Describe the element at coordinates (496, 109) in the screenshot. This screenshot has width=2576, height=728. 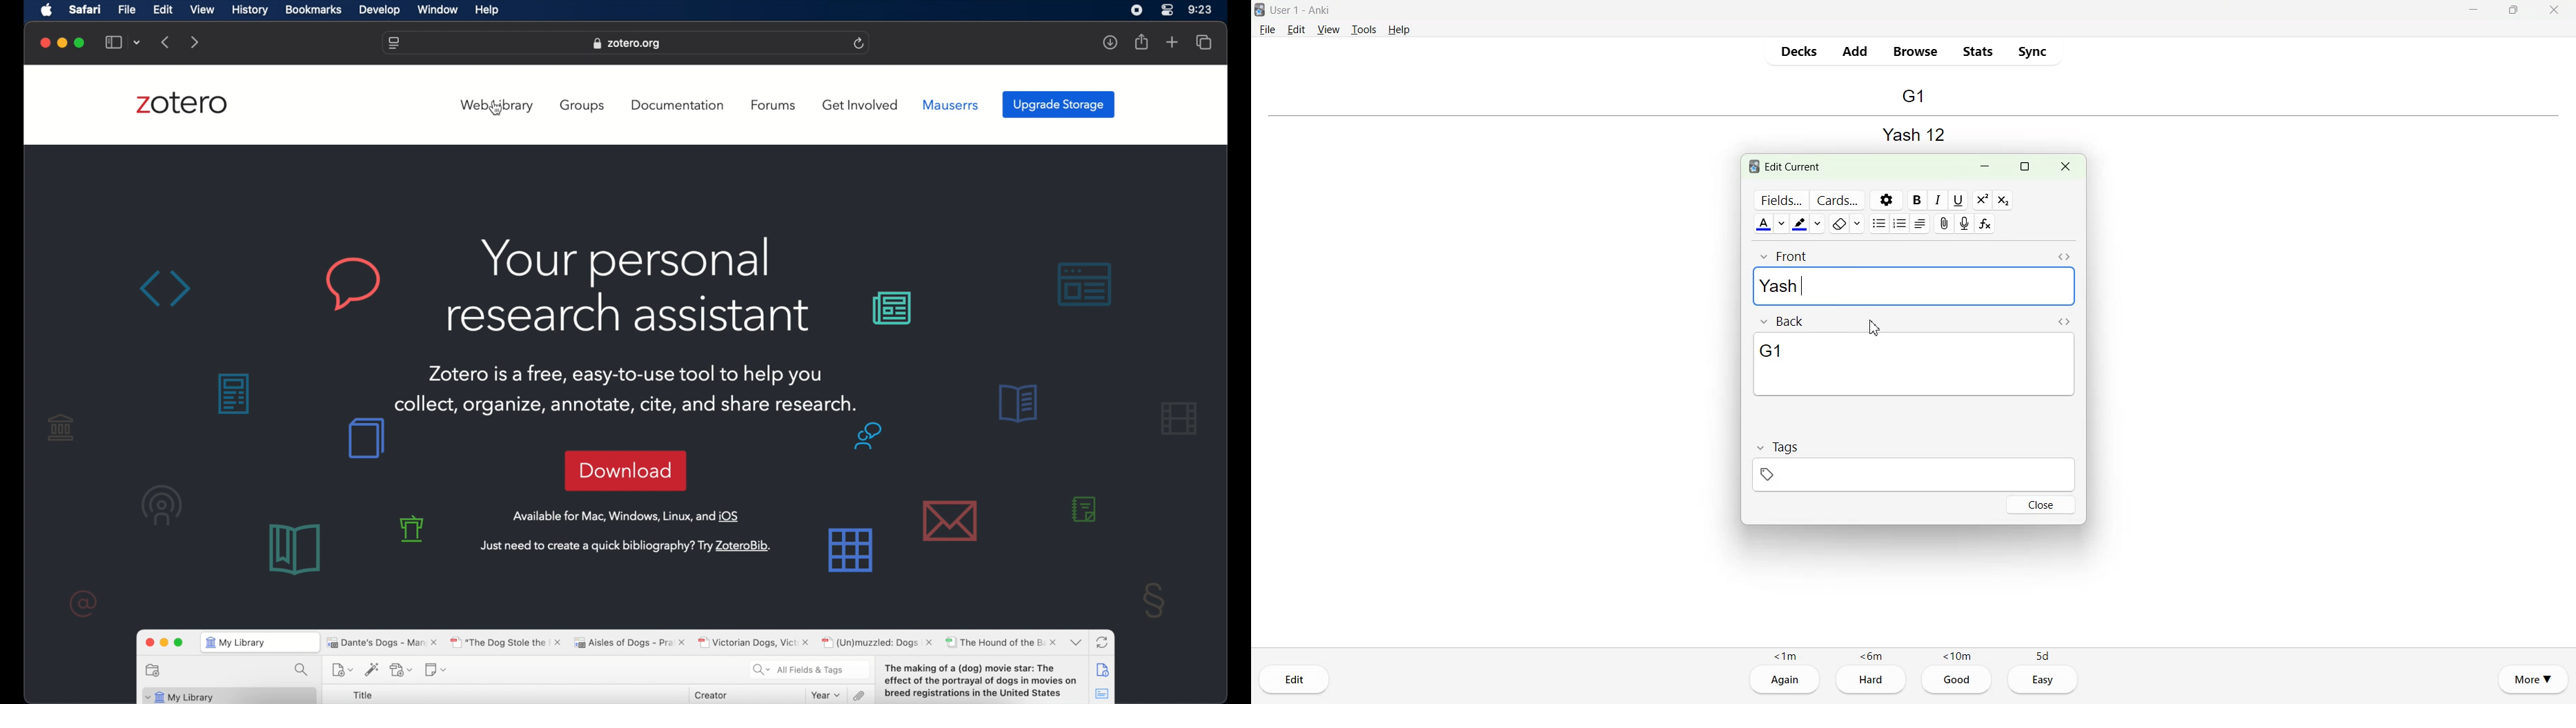
I see `cursor` at that location.